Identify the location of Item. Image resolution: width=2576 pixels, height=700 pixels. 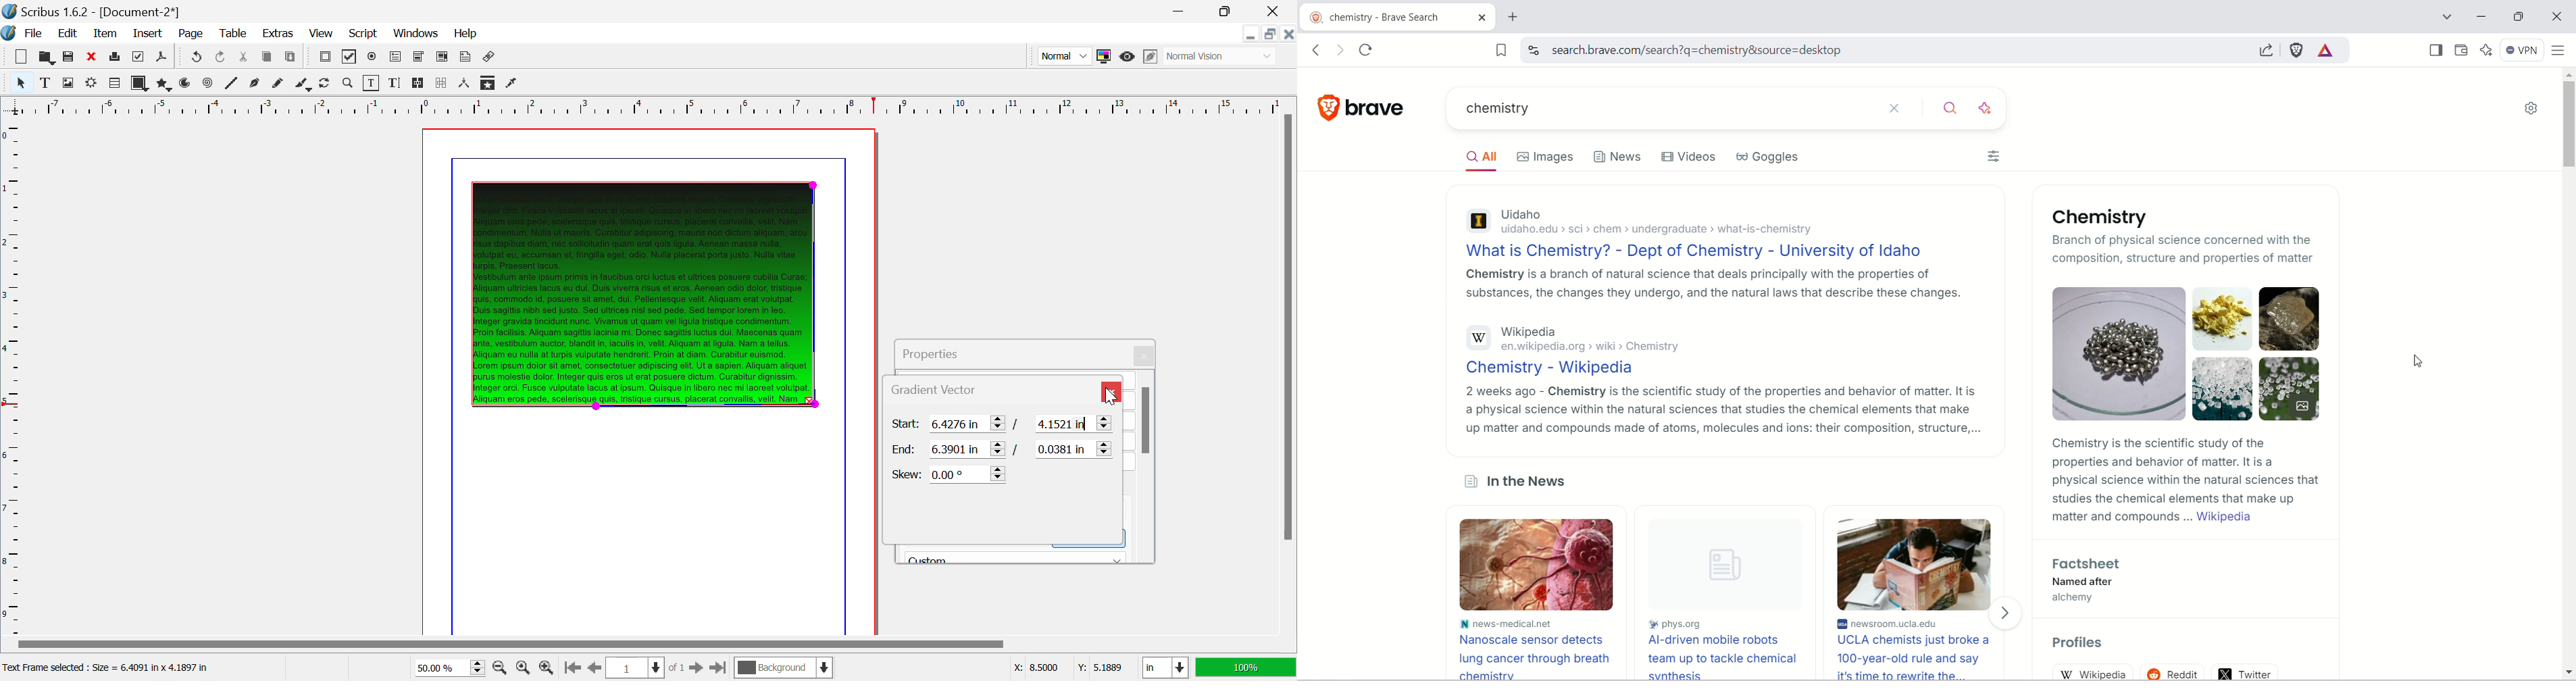
(106, 34).